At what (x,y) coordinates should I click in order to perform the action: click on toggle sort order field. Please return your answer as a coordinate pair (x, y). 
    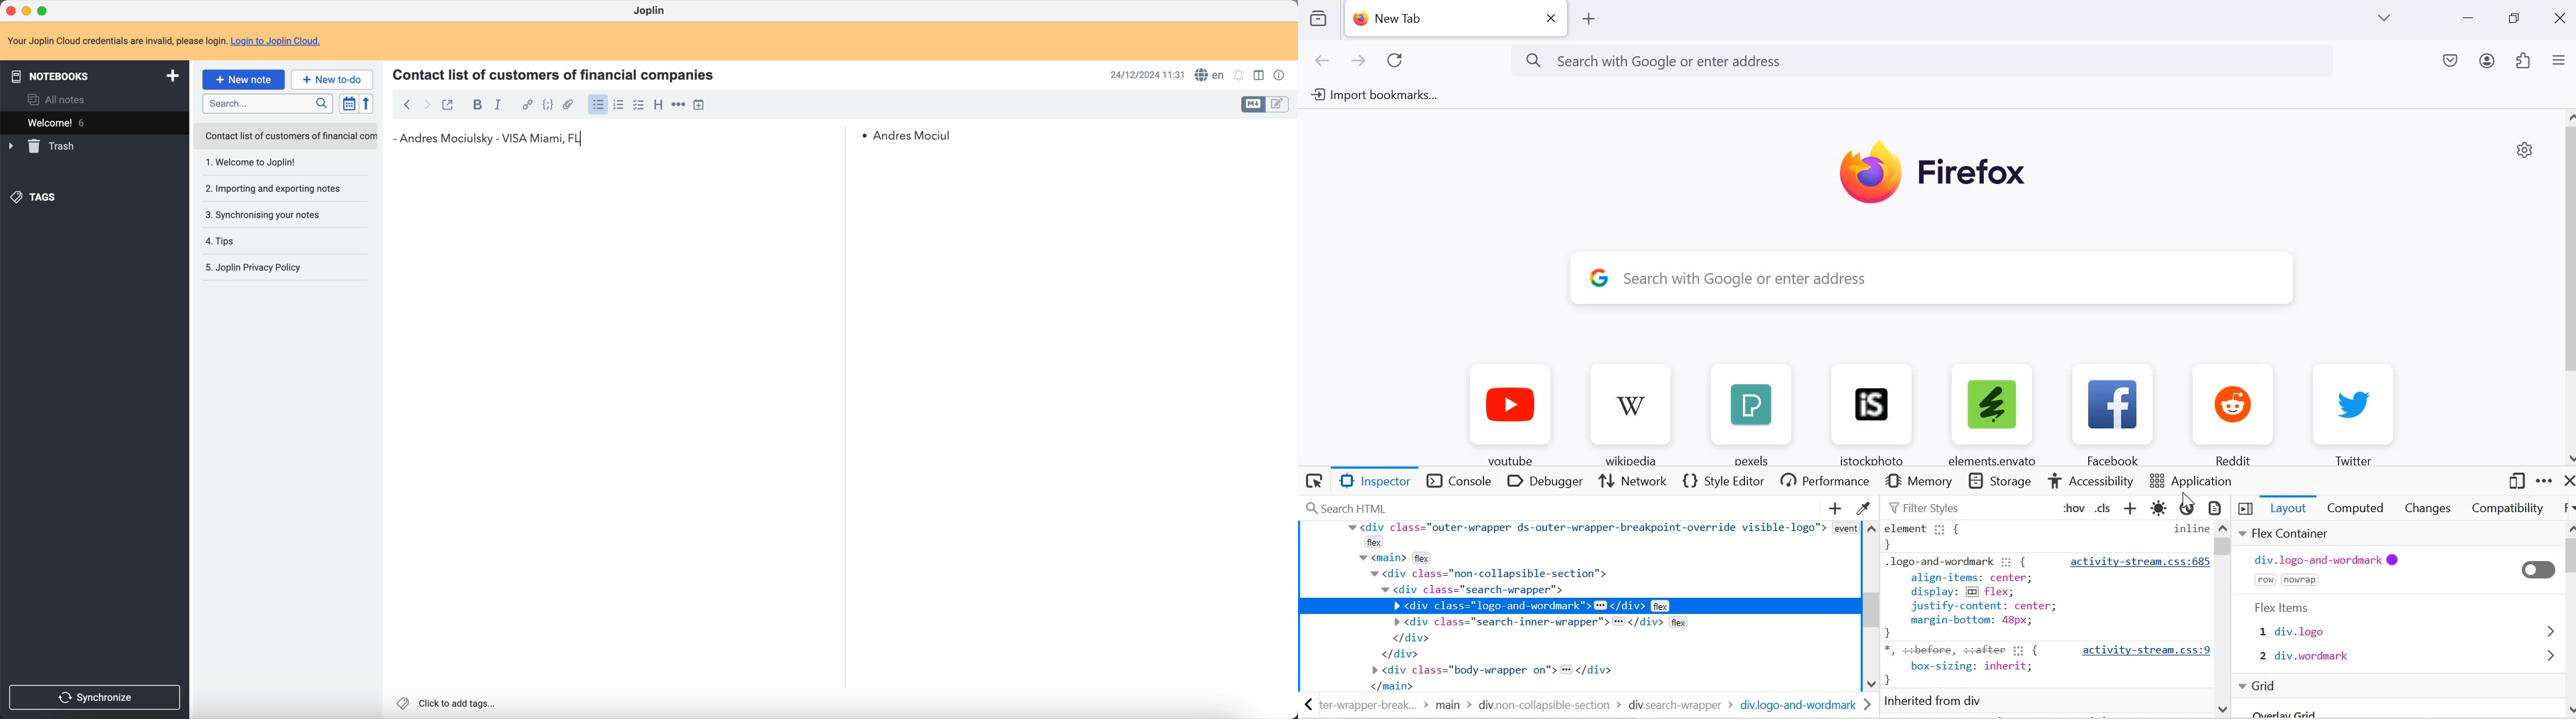
    Looking at the image, I should click on (347, 103).